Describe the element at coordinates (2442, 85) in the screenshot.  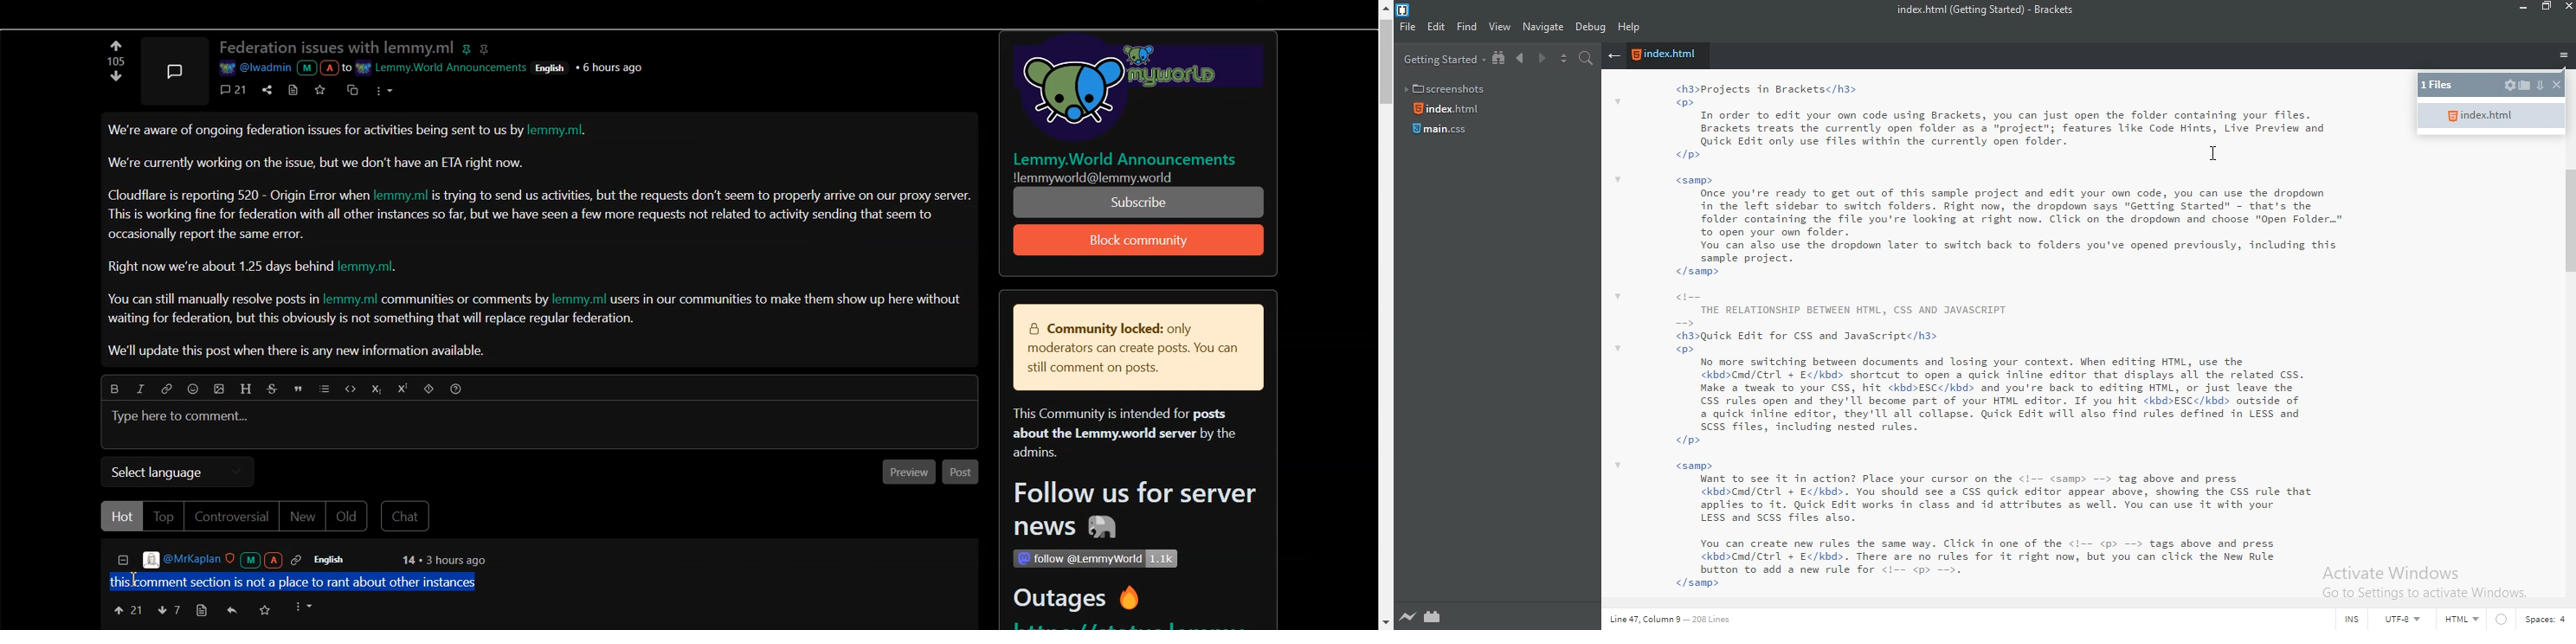
I see `1 files` at that location.